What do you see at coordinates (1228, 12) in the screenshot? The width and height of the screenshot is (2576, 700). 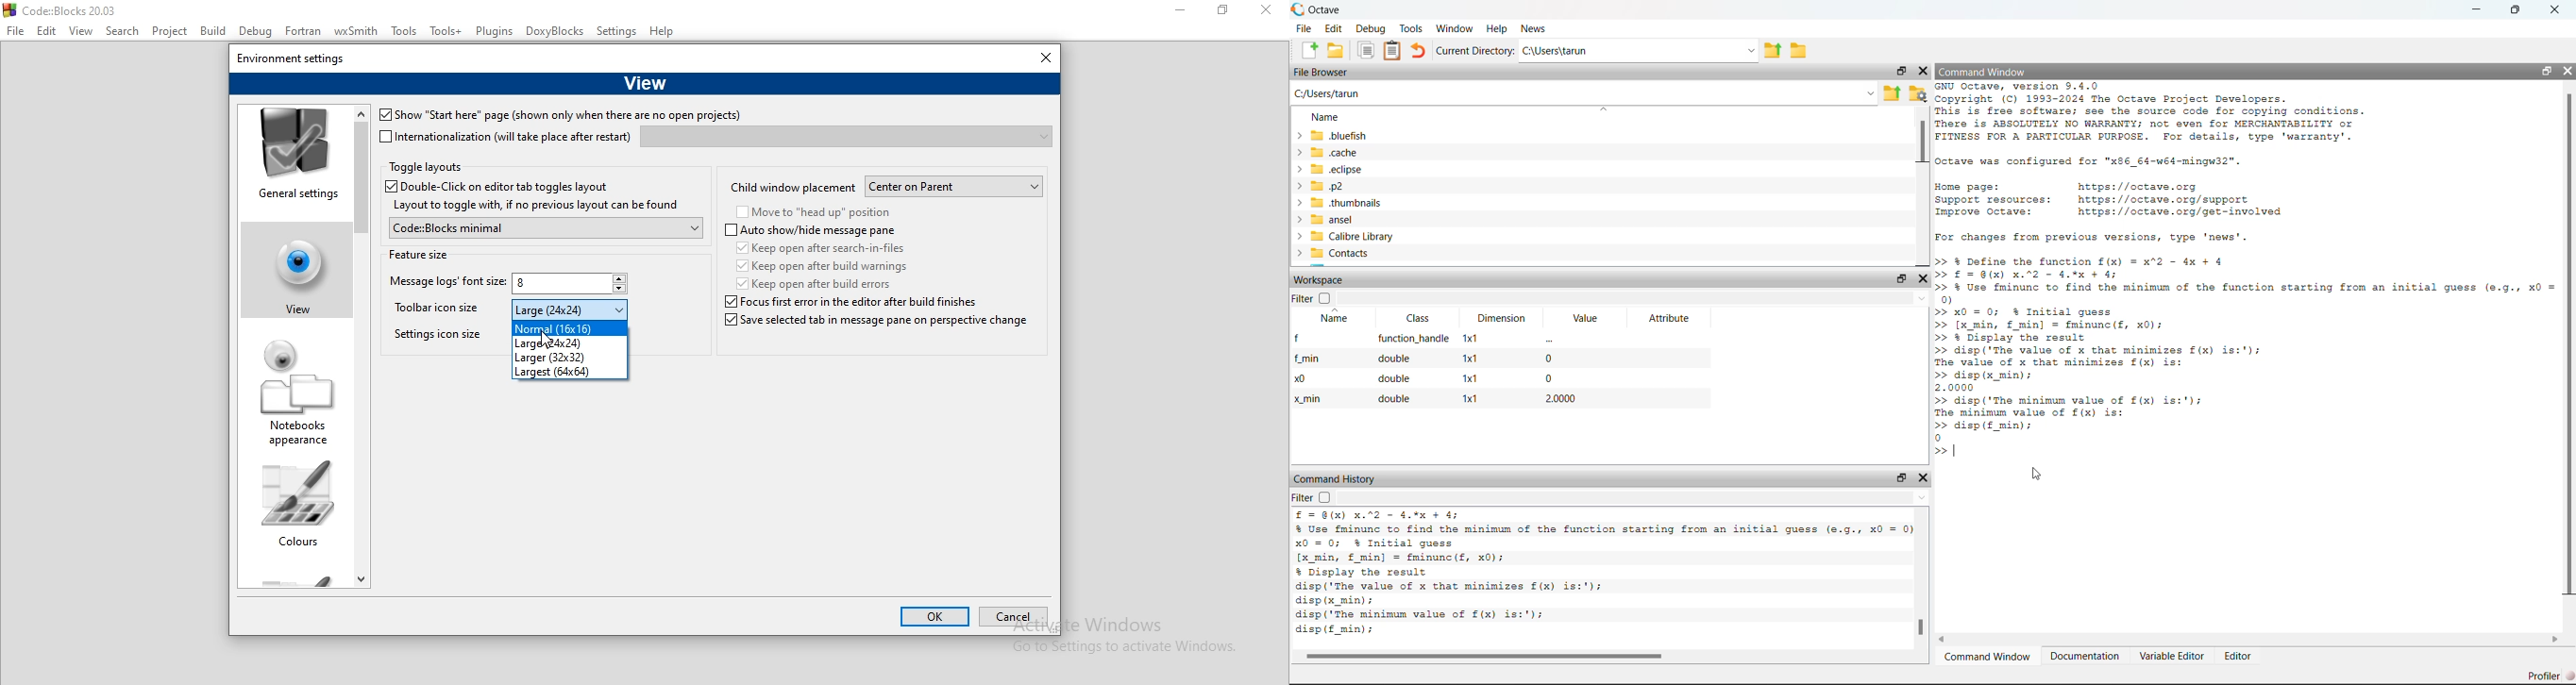 I see `restore` at bounding box center [1228, 12].